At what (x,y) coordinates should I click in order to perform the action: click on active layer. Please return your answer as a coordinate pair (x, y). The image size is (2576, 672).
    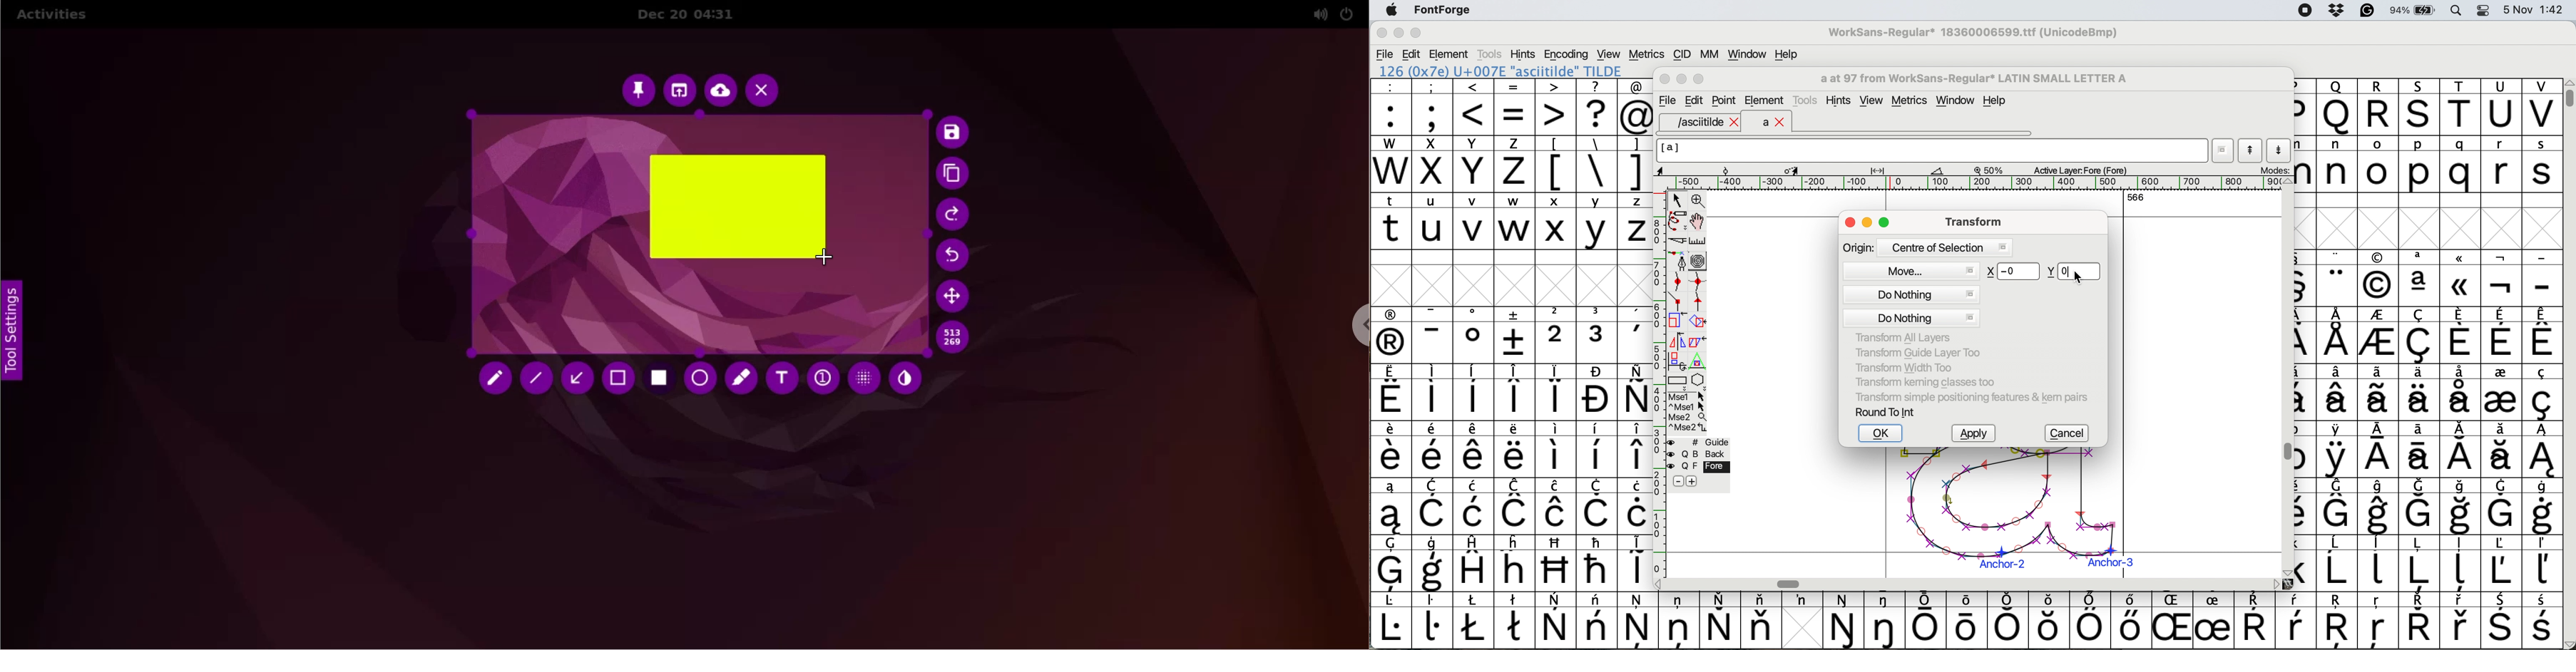
    Looking at the image, I should click on (2078, 169).